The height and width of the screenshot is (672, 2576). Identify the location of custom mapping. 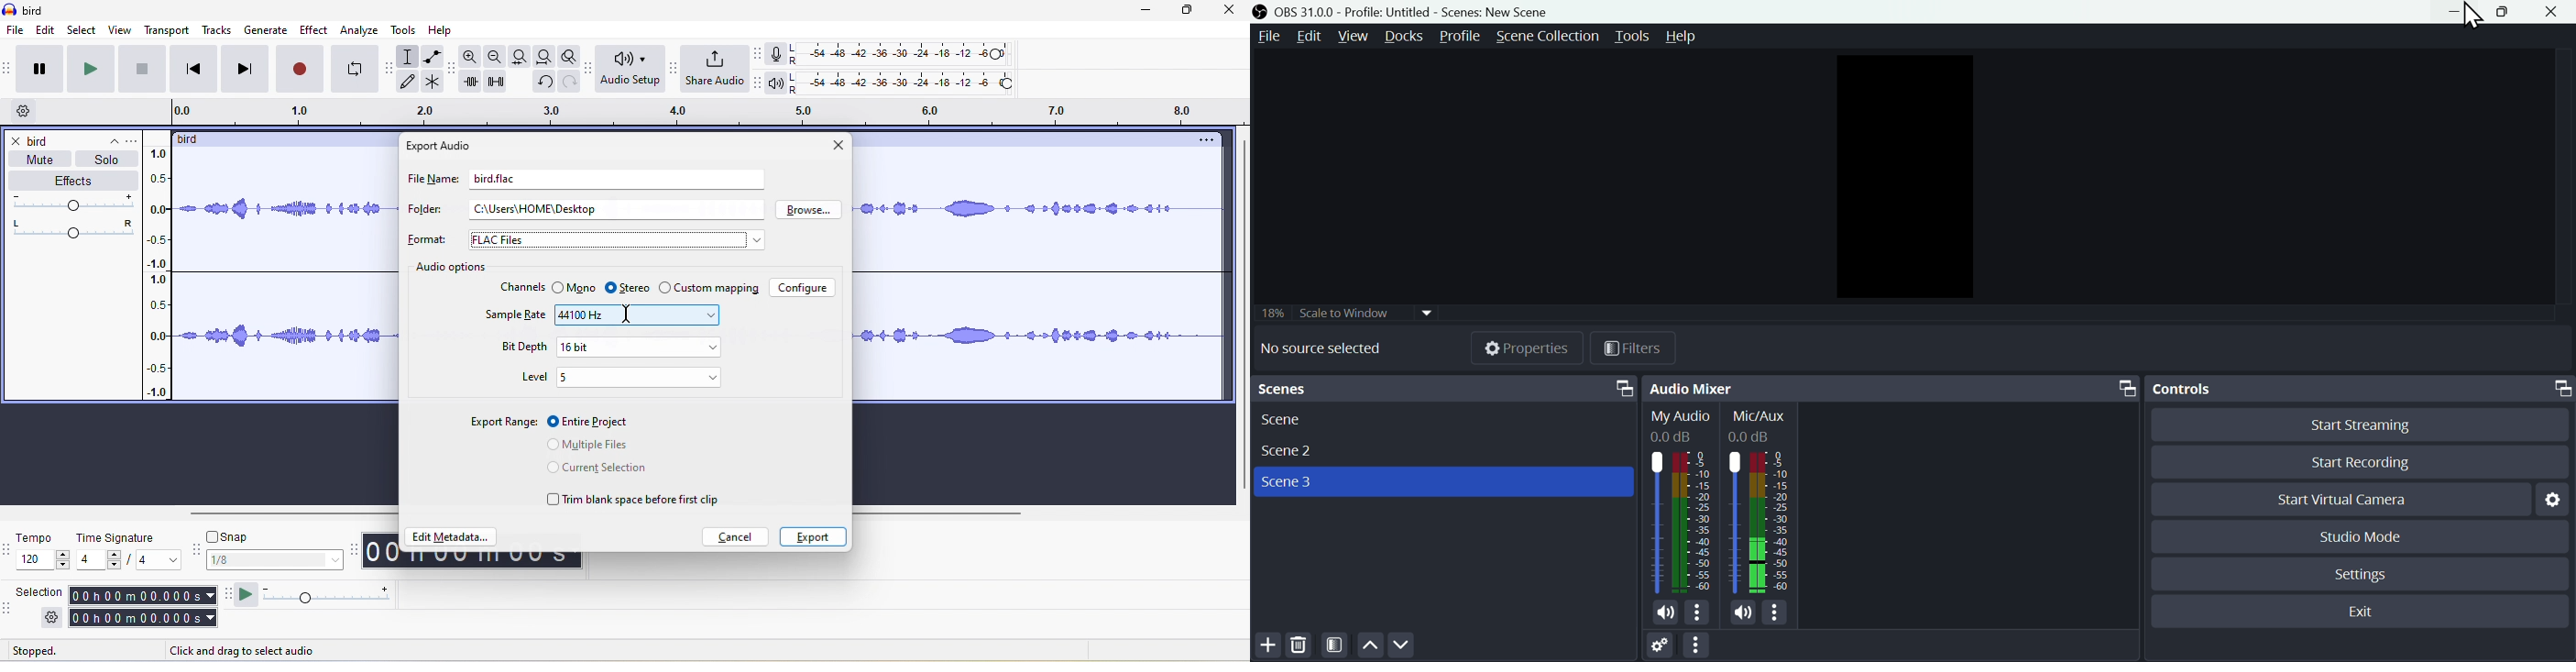
(708, 289).